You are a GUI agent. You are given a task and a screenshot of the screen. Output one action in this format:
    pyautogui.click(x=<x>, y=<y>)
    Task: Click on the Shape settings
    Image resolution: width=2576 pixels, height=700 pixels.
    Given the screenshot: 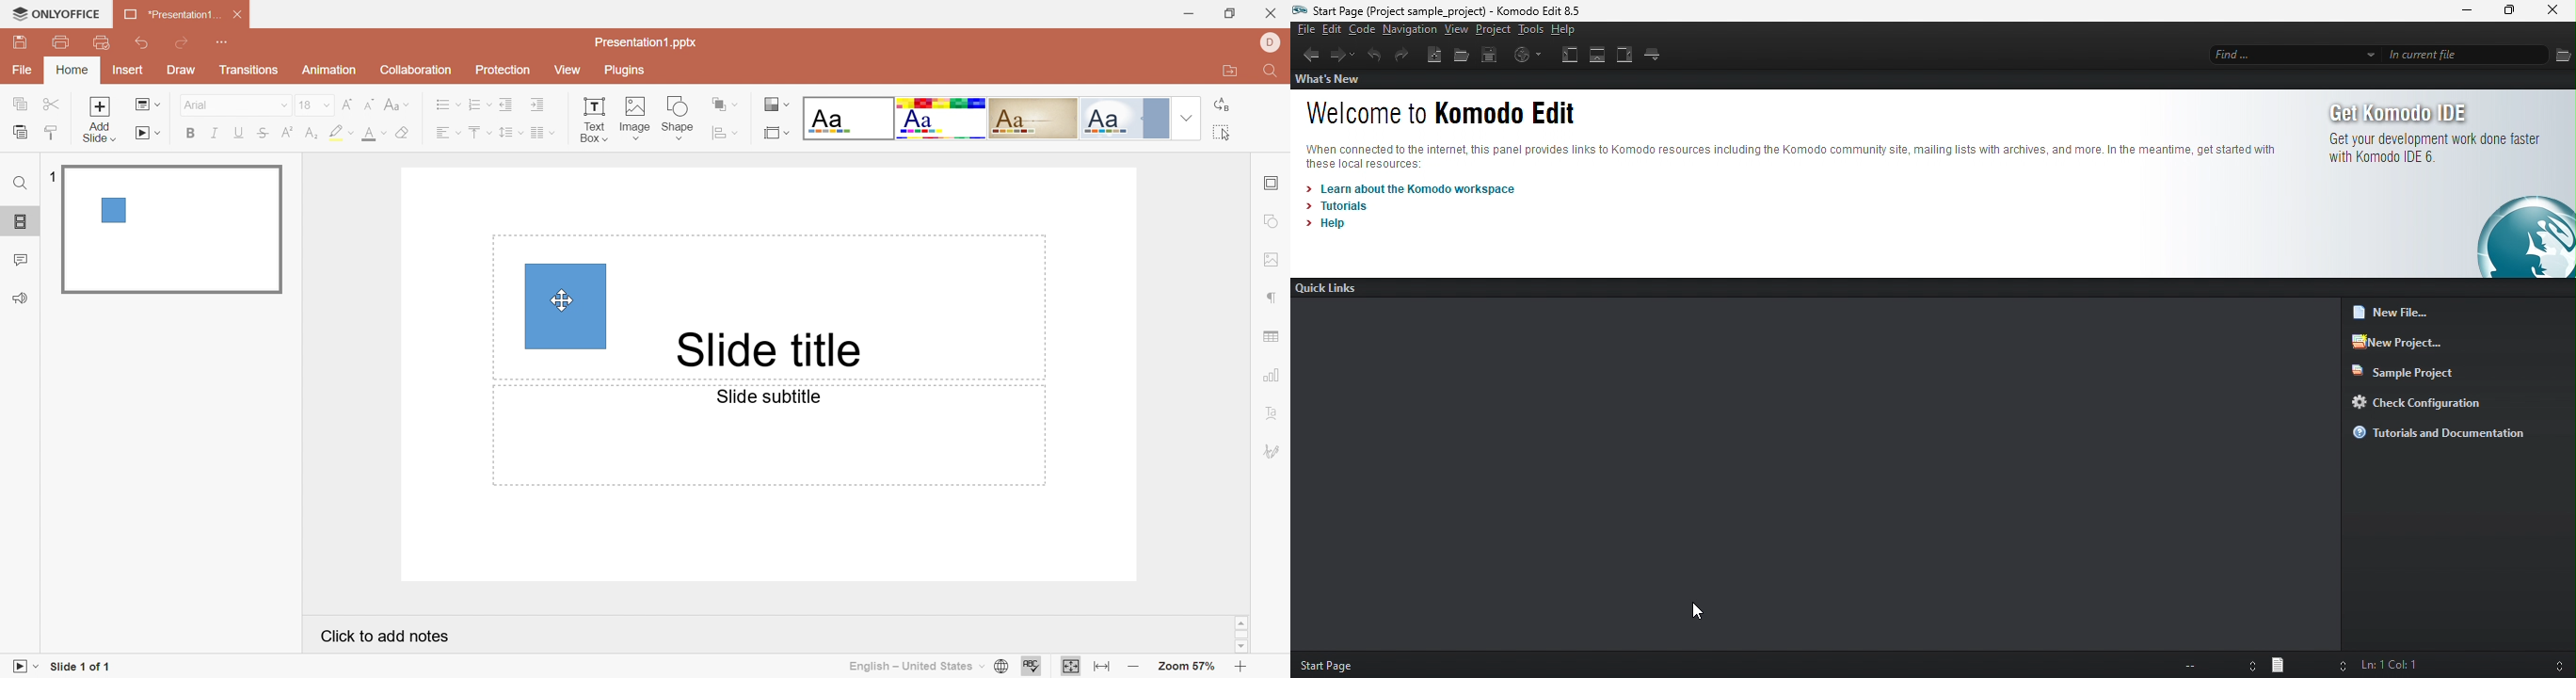 What is the action you would take?
    pyautogui.click(x=1277, y=219)
    